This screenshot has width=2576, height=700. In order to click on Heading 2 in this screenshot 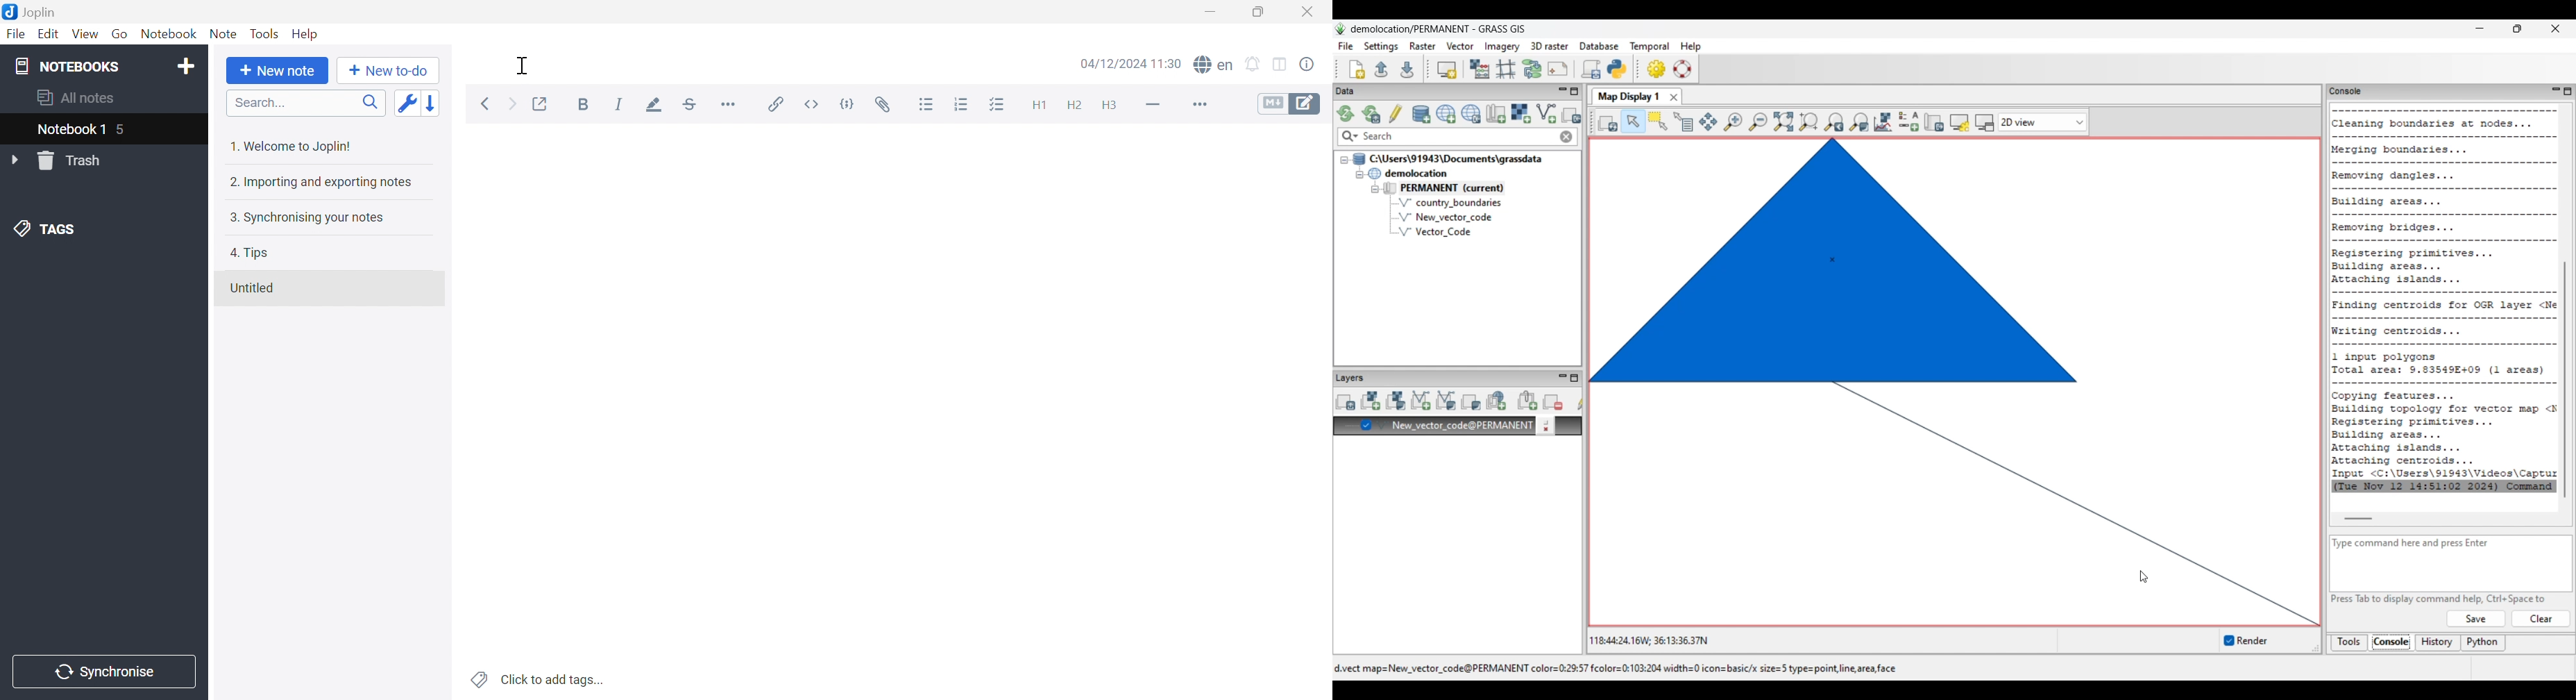, I will do `click(1073, 103)`.